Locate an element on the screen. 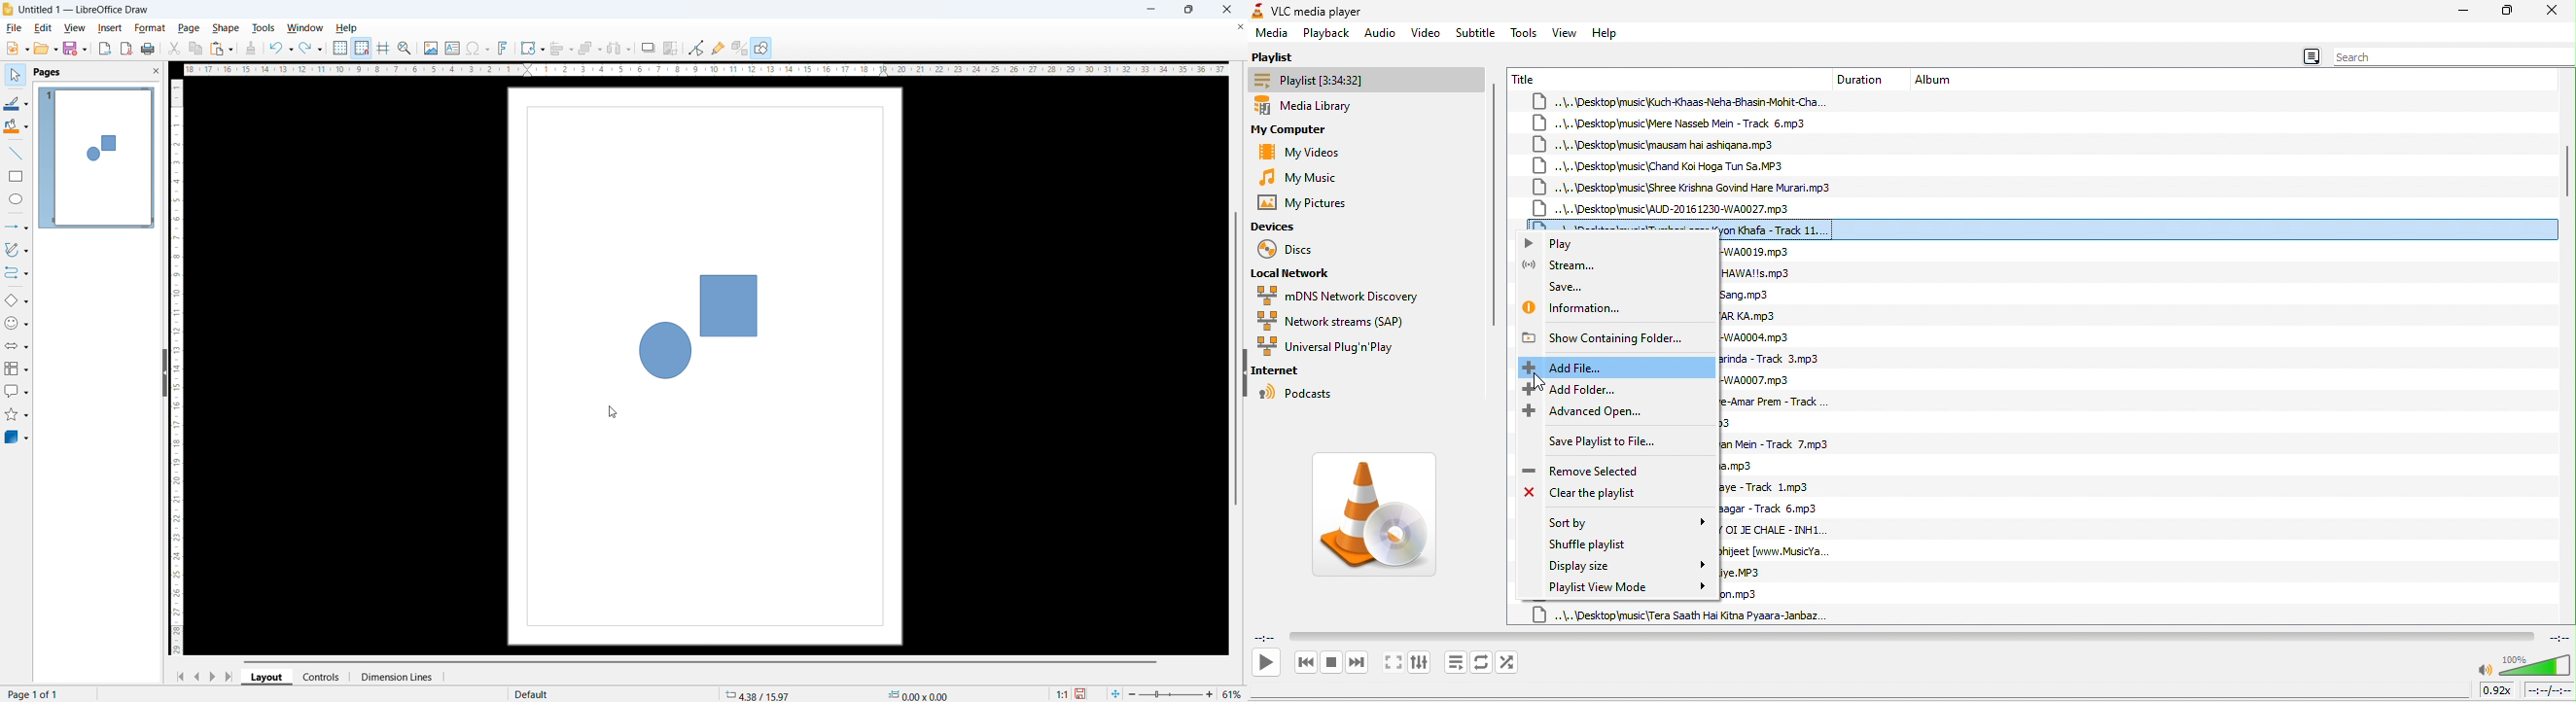 This screenshot has height=728, width=2576. file is located at coordinates (15, 29).